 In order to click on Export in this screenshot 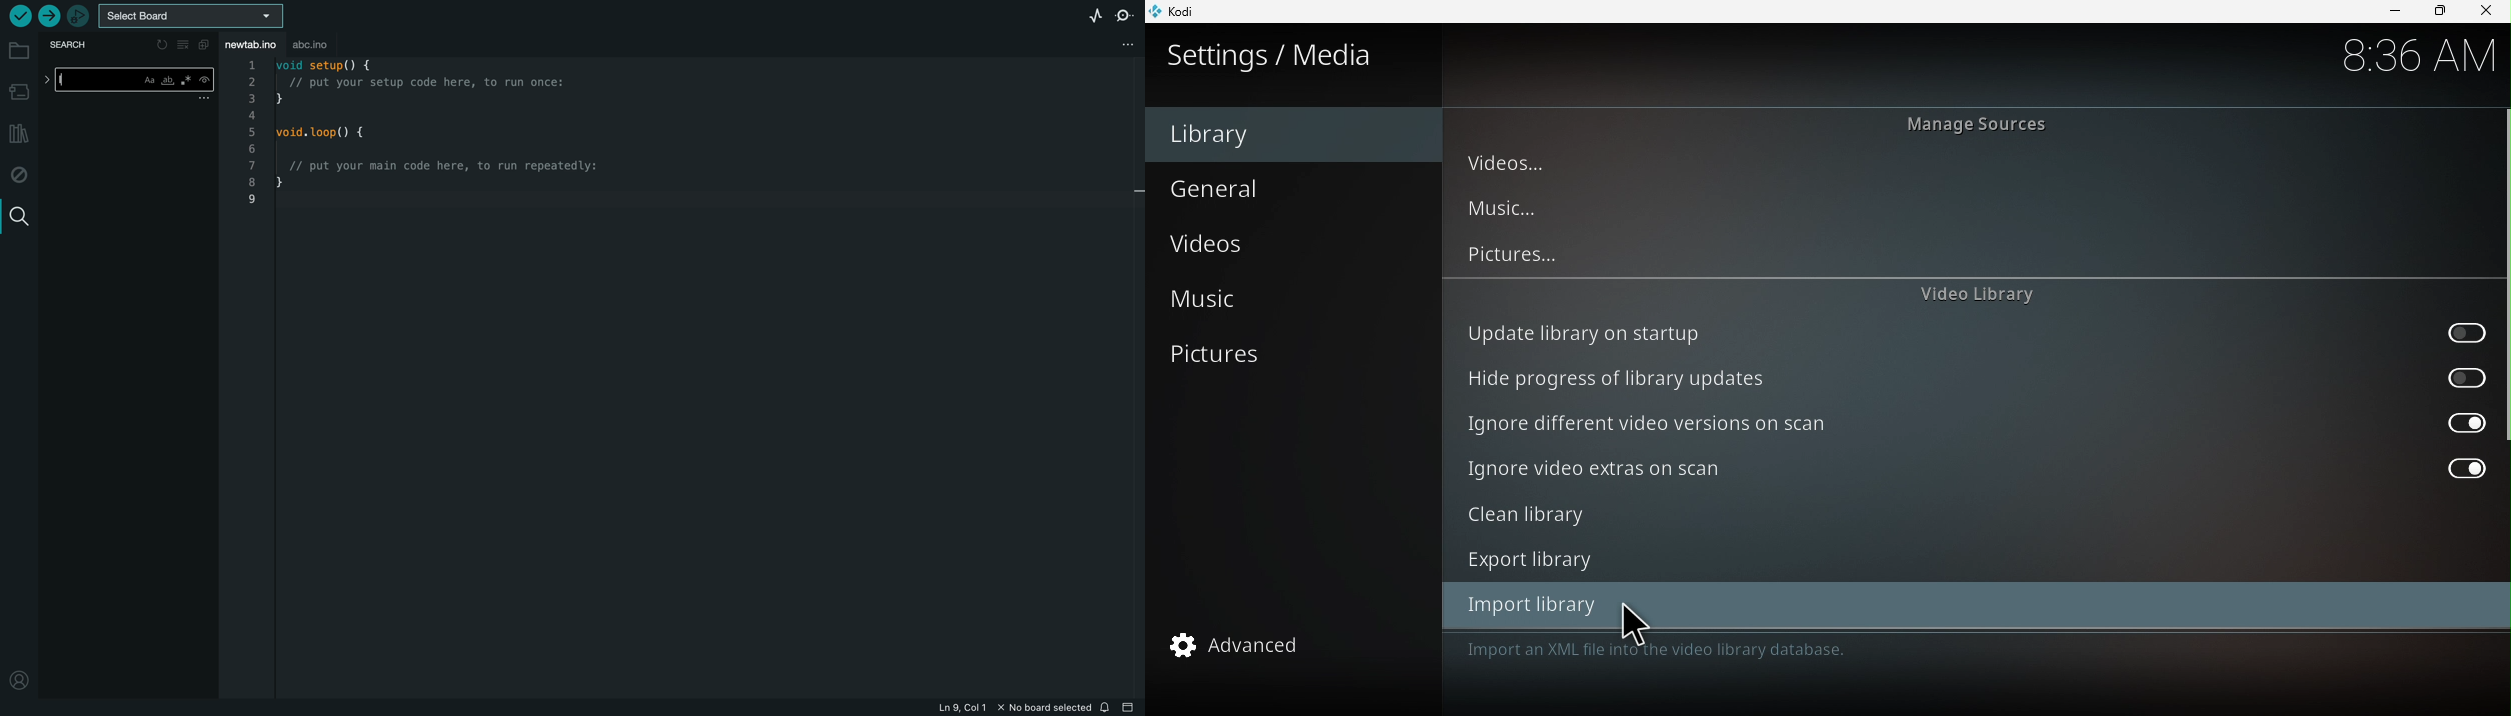, I will do `click(1966, 559)`.